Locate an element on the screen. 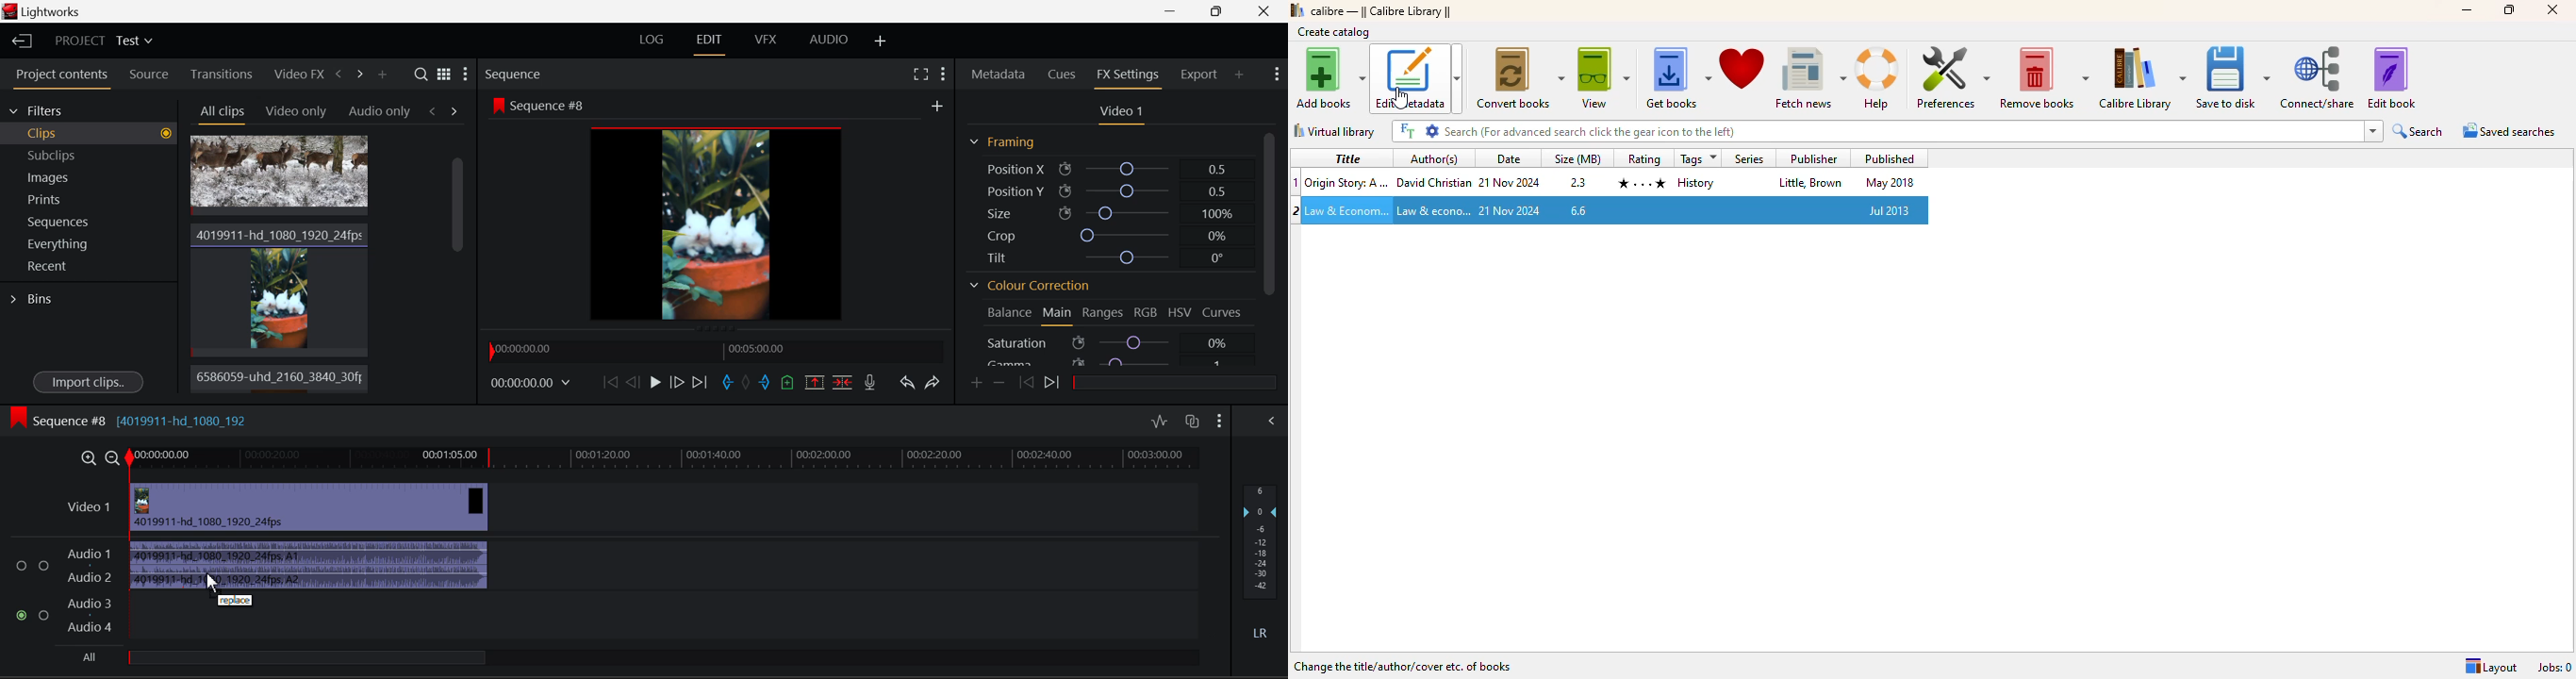 The height and width of the screenshot is (700, 2576). Minimize is located at coordinates (1219, 11).